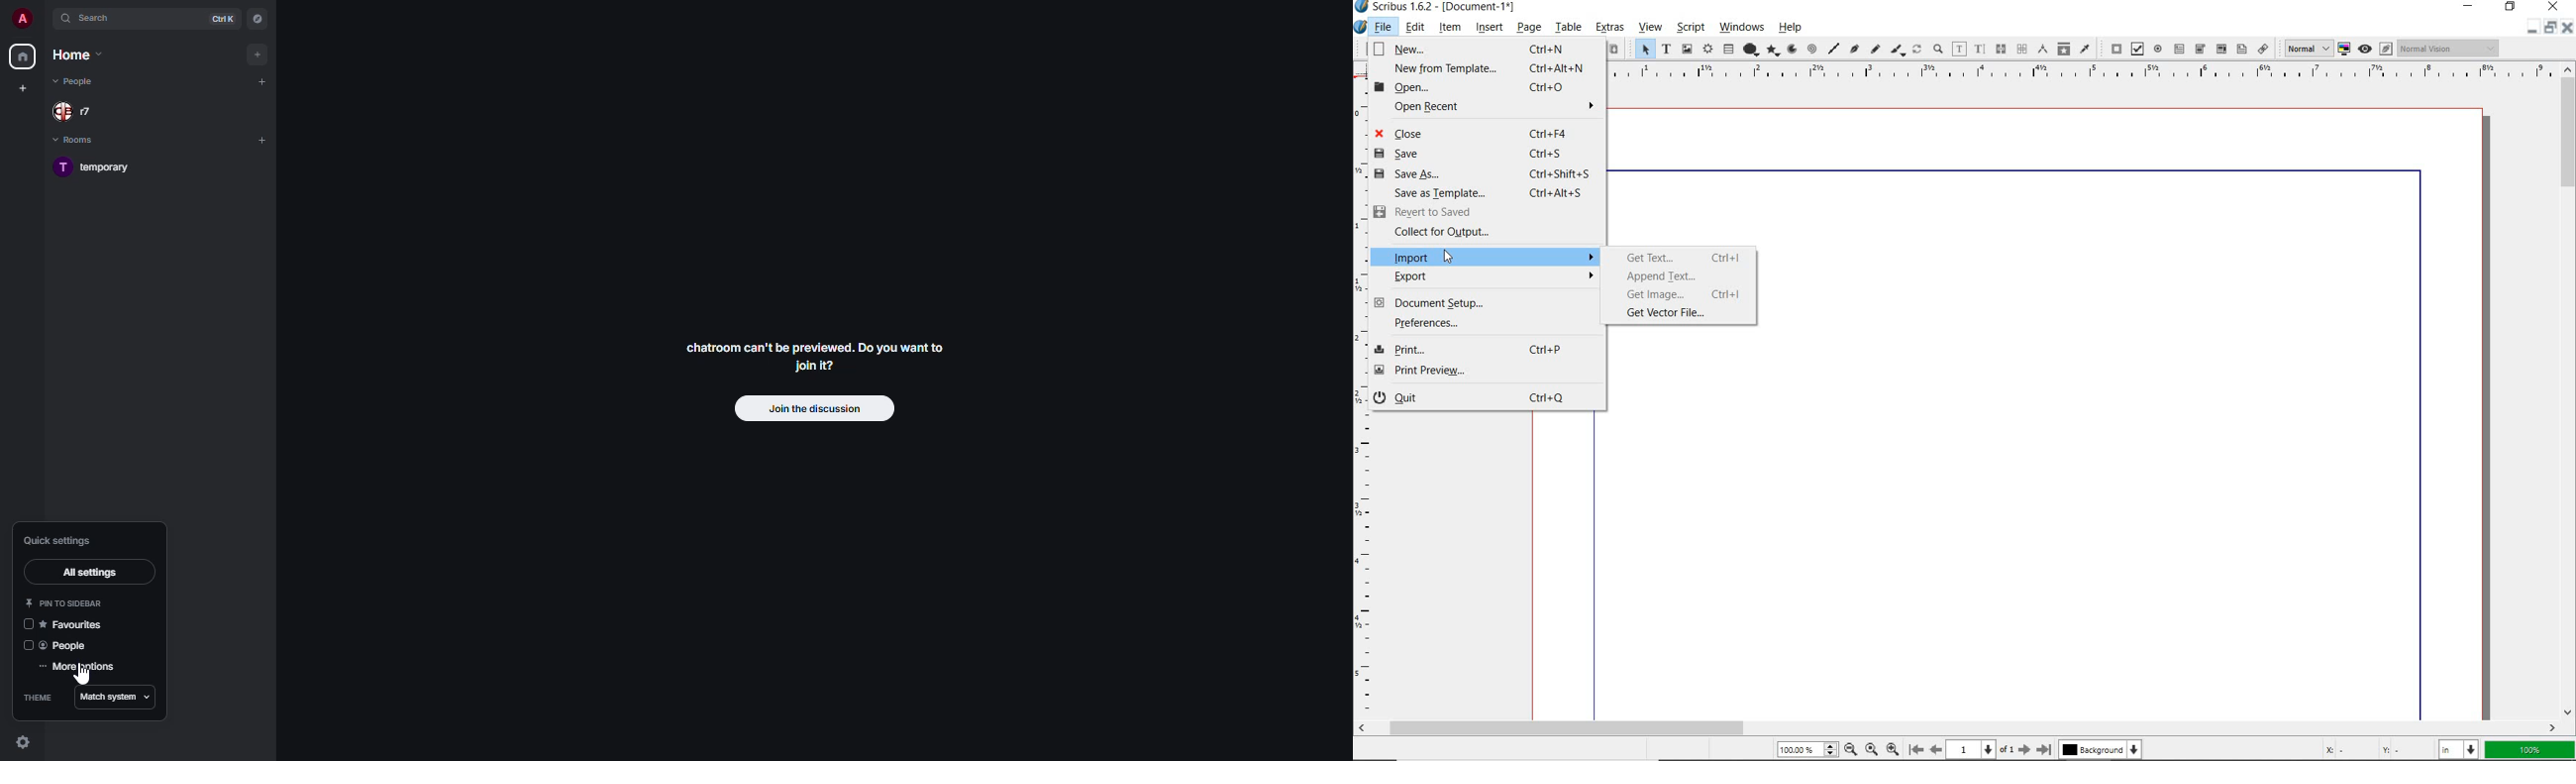 Image resolution: width=2576 pixels, height=784 pixels. I want to click on freehand line, so click(1875, 48).